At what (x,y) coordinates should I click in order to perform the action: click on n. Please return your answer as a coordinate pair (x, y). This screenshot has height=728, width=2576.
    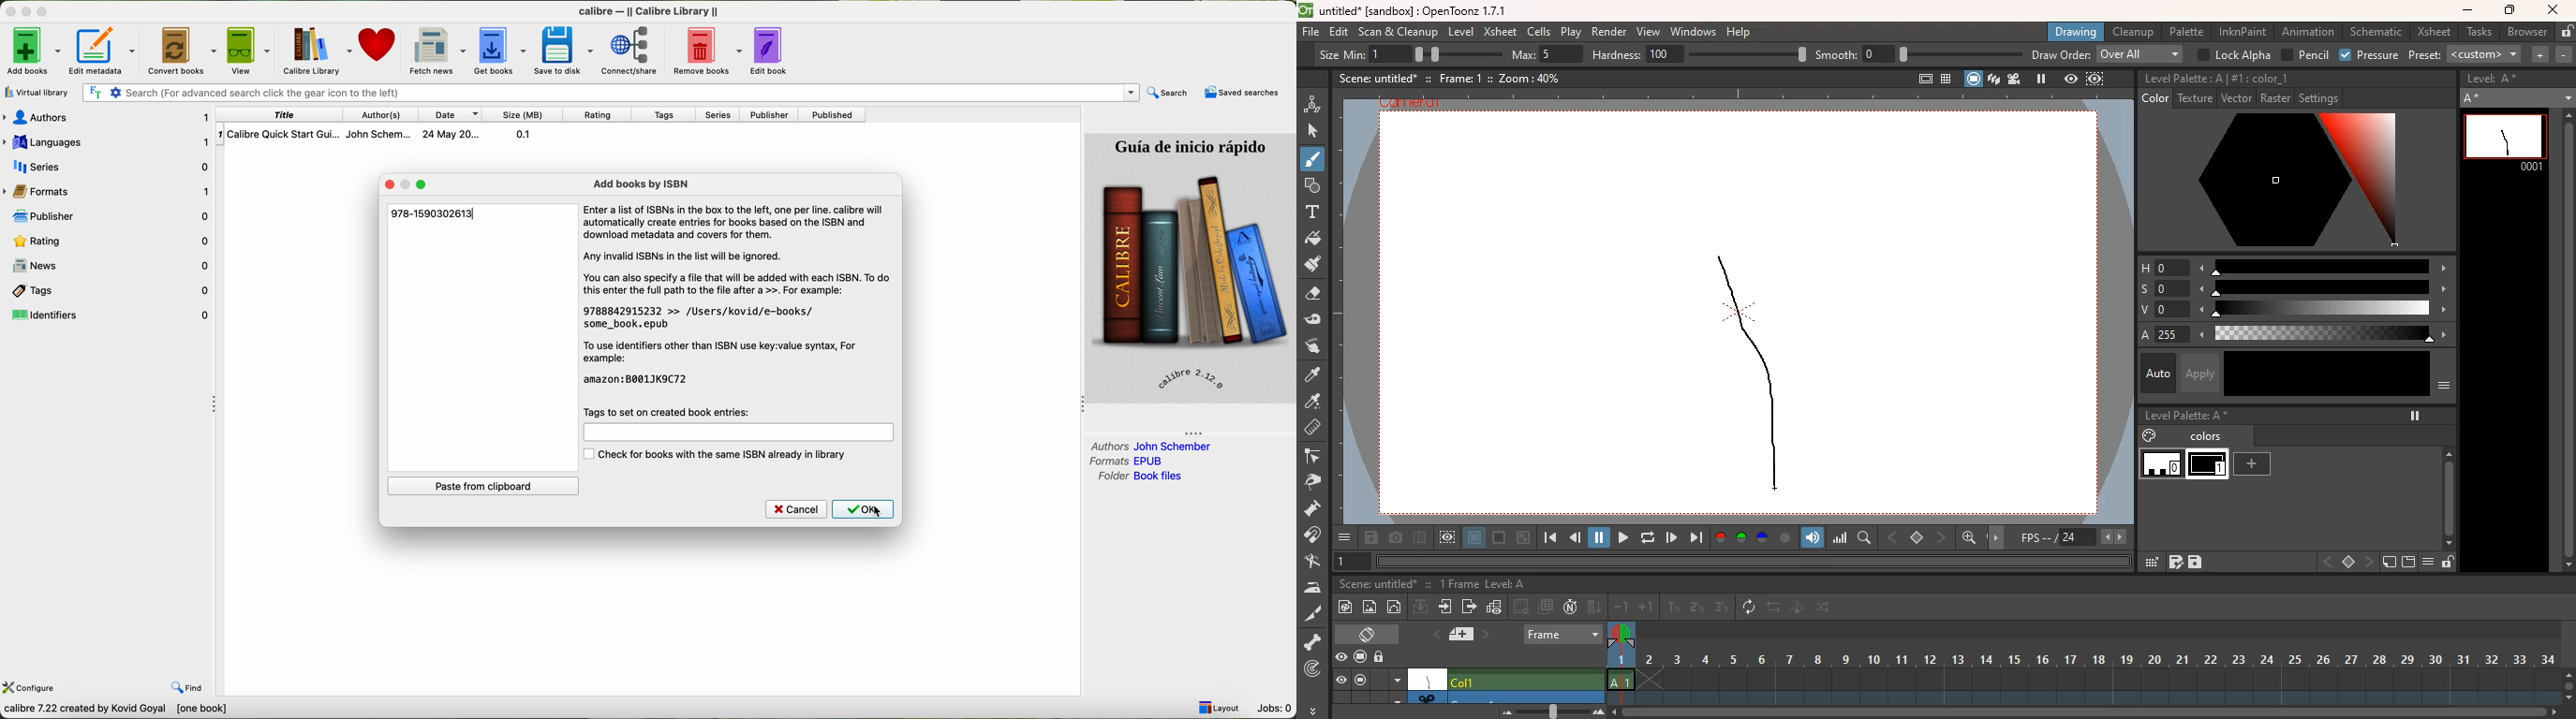
    Looking at the image, I should click on (1570, 609).